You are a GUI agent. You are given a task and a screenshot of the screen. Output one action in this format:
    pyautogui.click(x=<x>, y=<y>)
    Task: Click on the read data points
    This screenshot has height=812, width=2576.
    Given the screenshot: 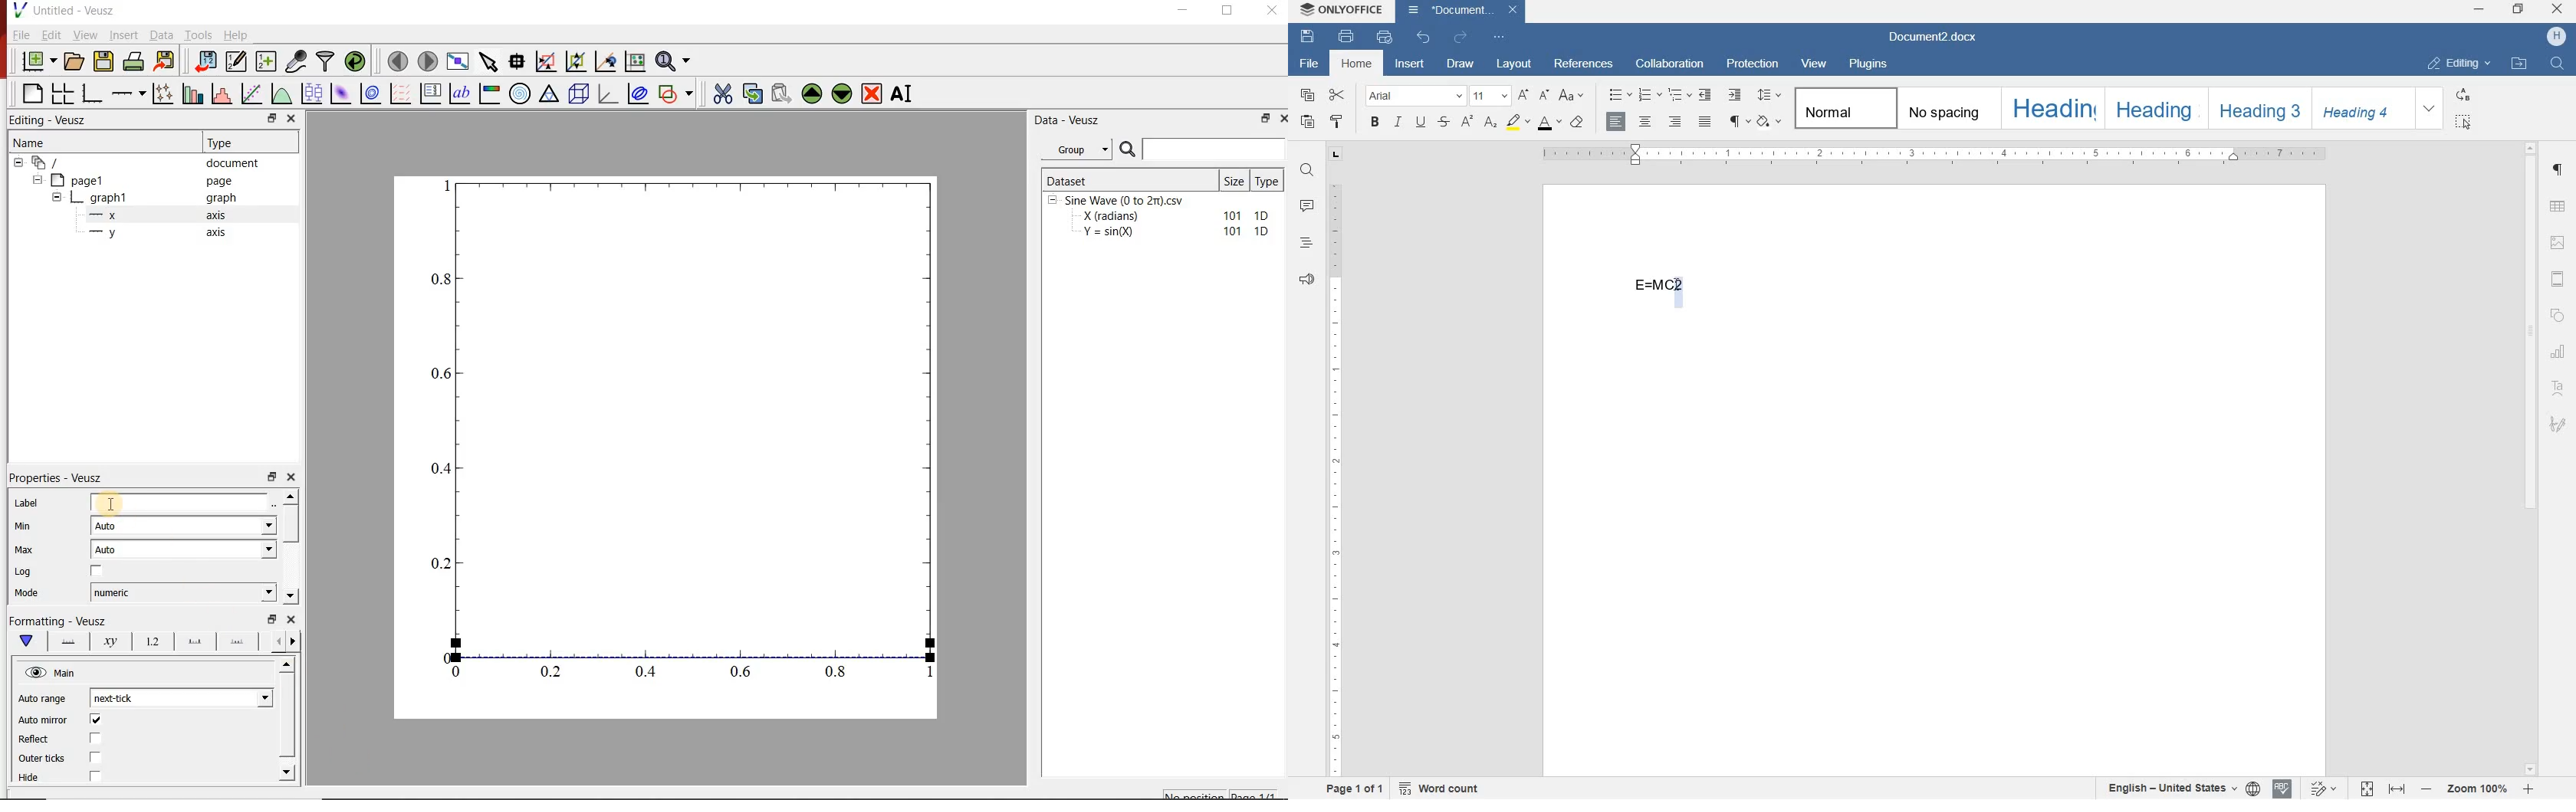 What is the action you would take?
    pyautogui.click(x=517, y=60)
    